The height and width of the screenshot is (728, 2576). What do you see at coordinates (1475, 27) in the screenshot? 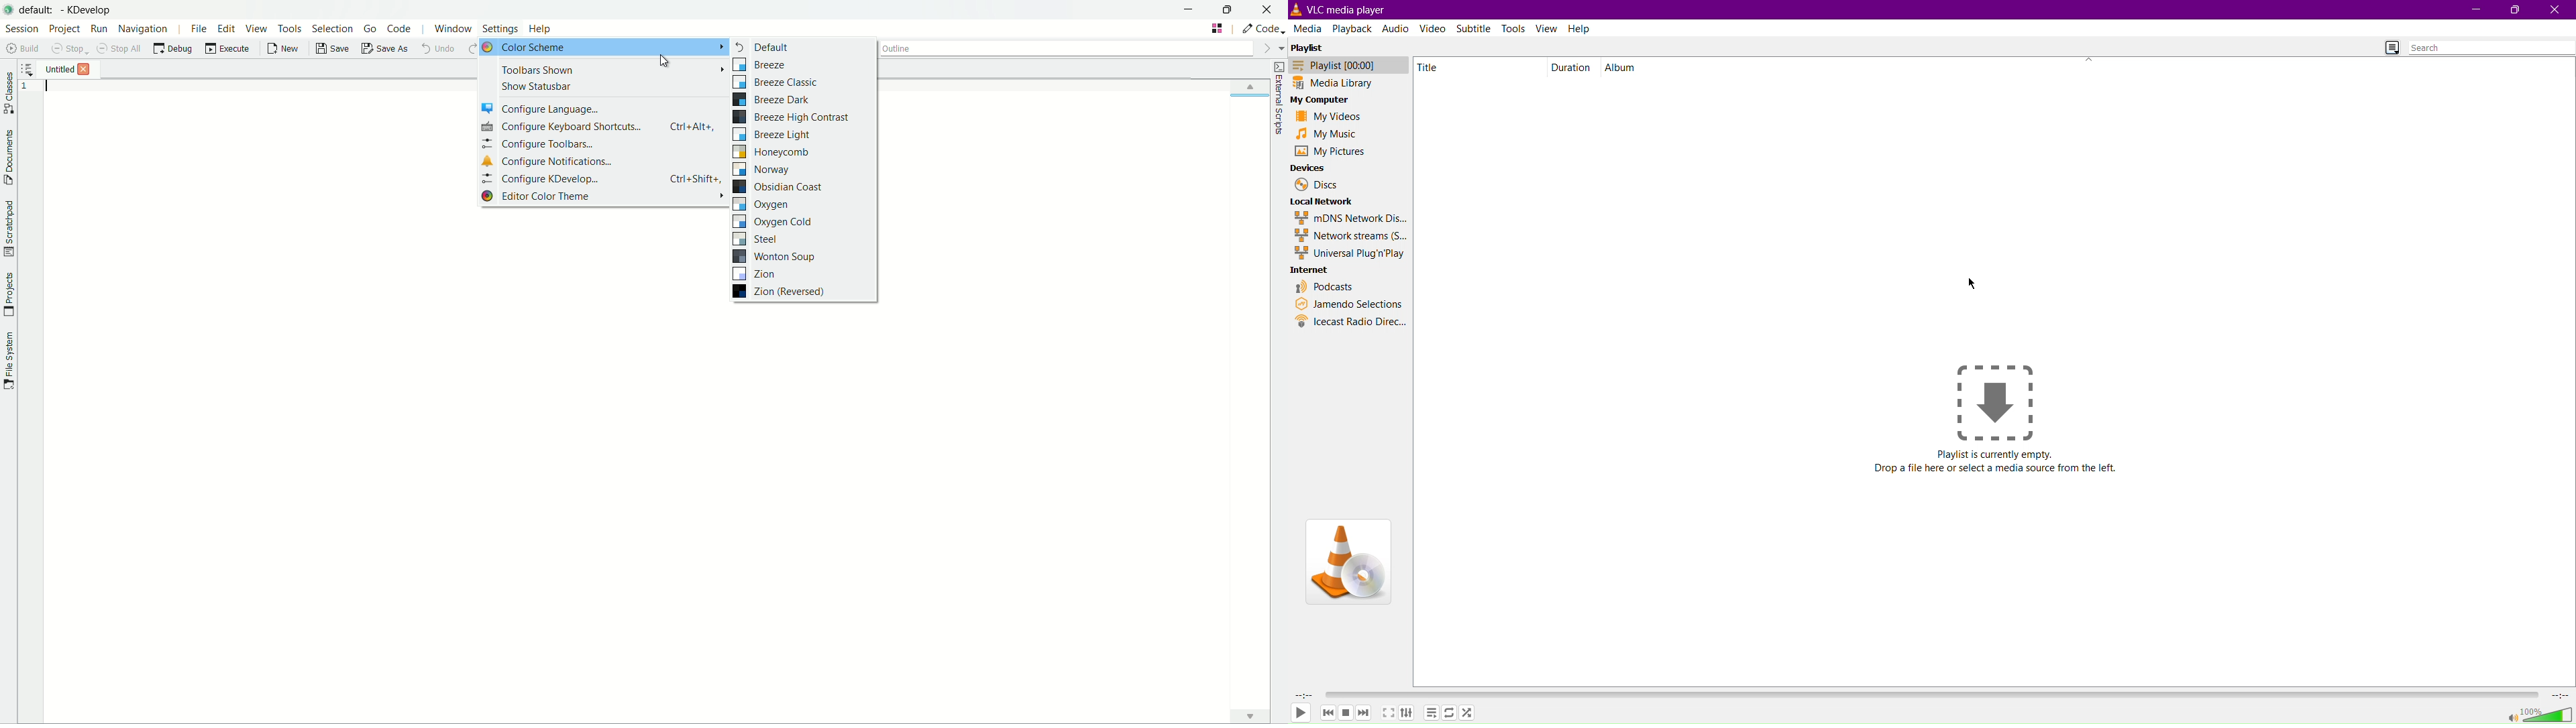
I see `Subtitle` at bounding box center [1475, 27].